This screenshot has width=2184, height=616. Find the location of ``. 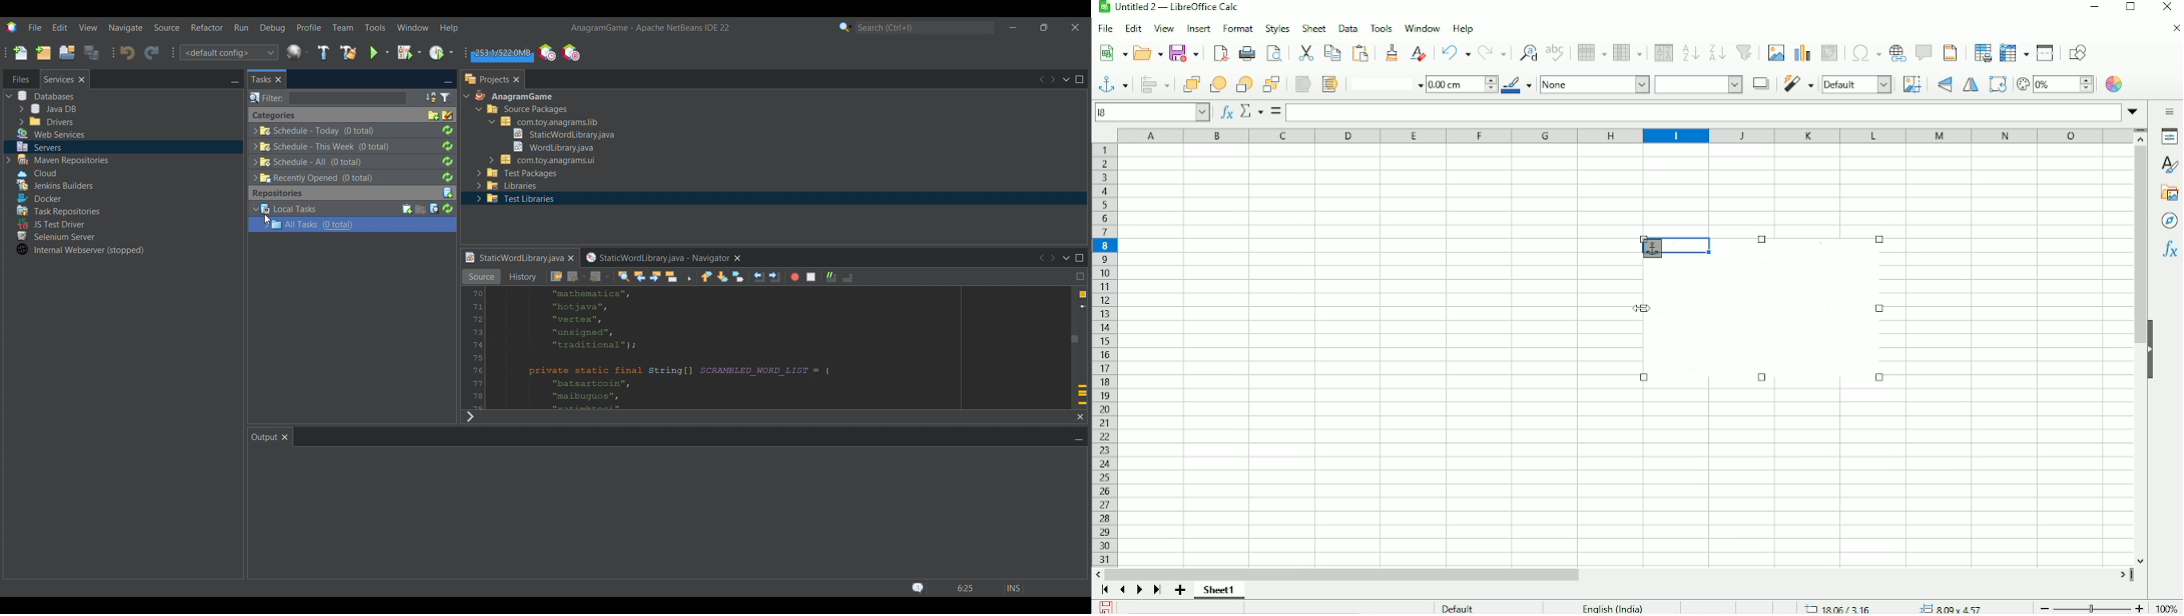

 is located at coordinates (36, 173).